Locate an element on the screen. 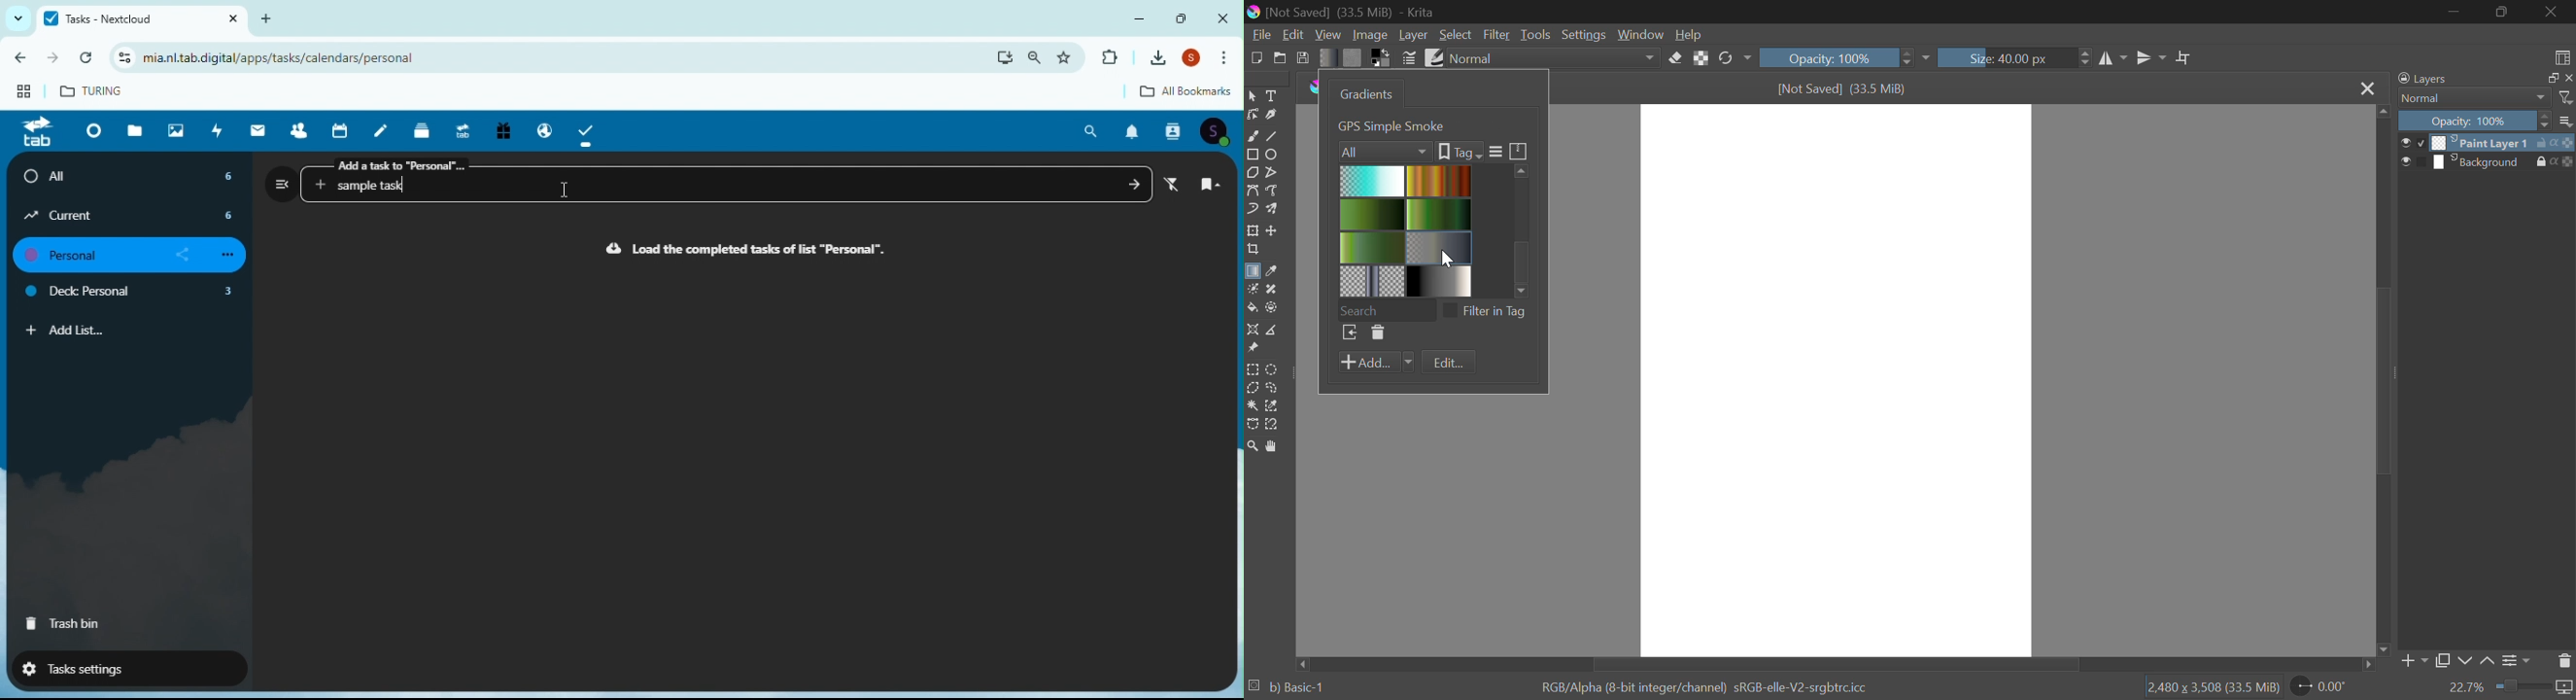 This screenshot has height=700, width=2576. Gradient 4 is located at coordinates (1440, 213).